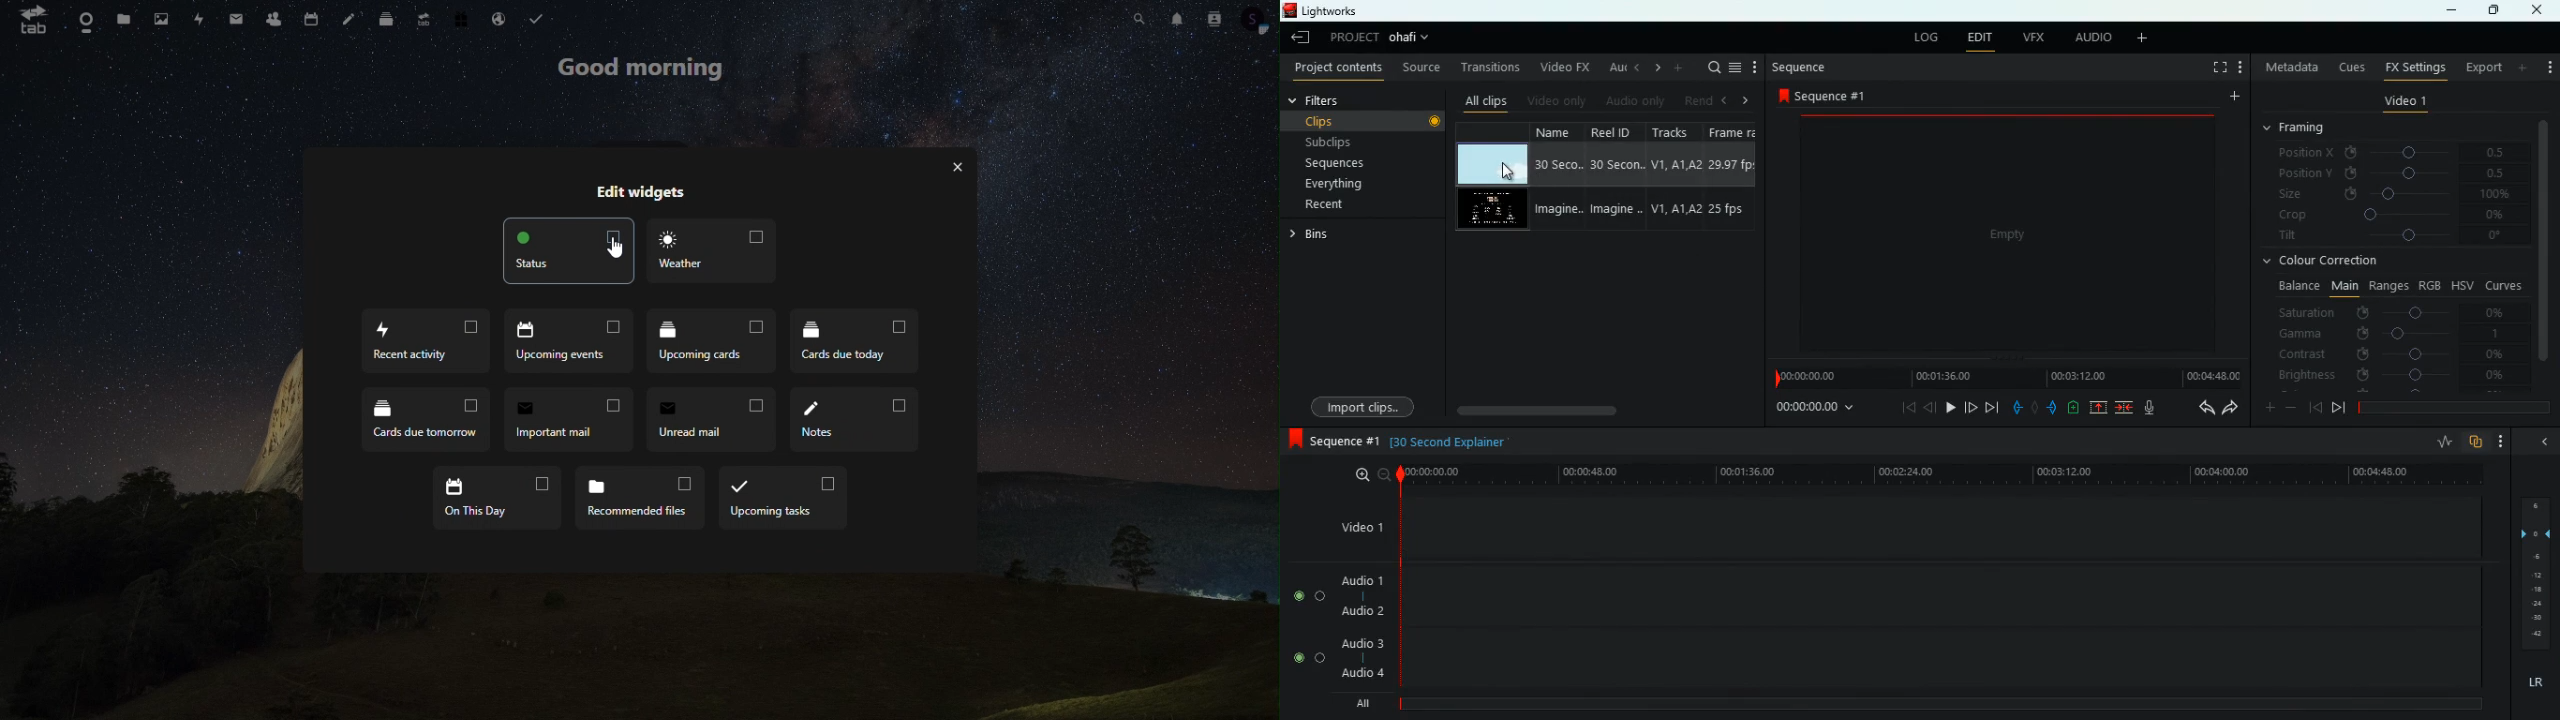 This screenshot has height=728, width=2576. I want to click on position y, so click(2384, 174).